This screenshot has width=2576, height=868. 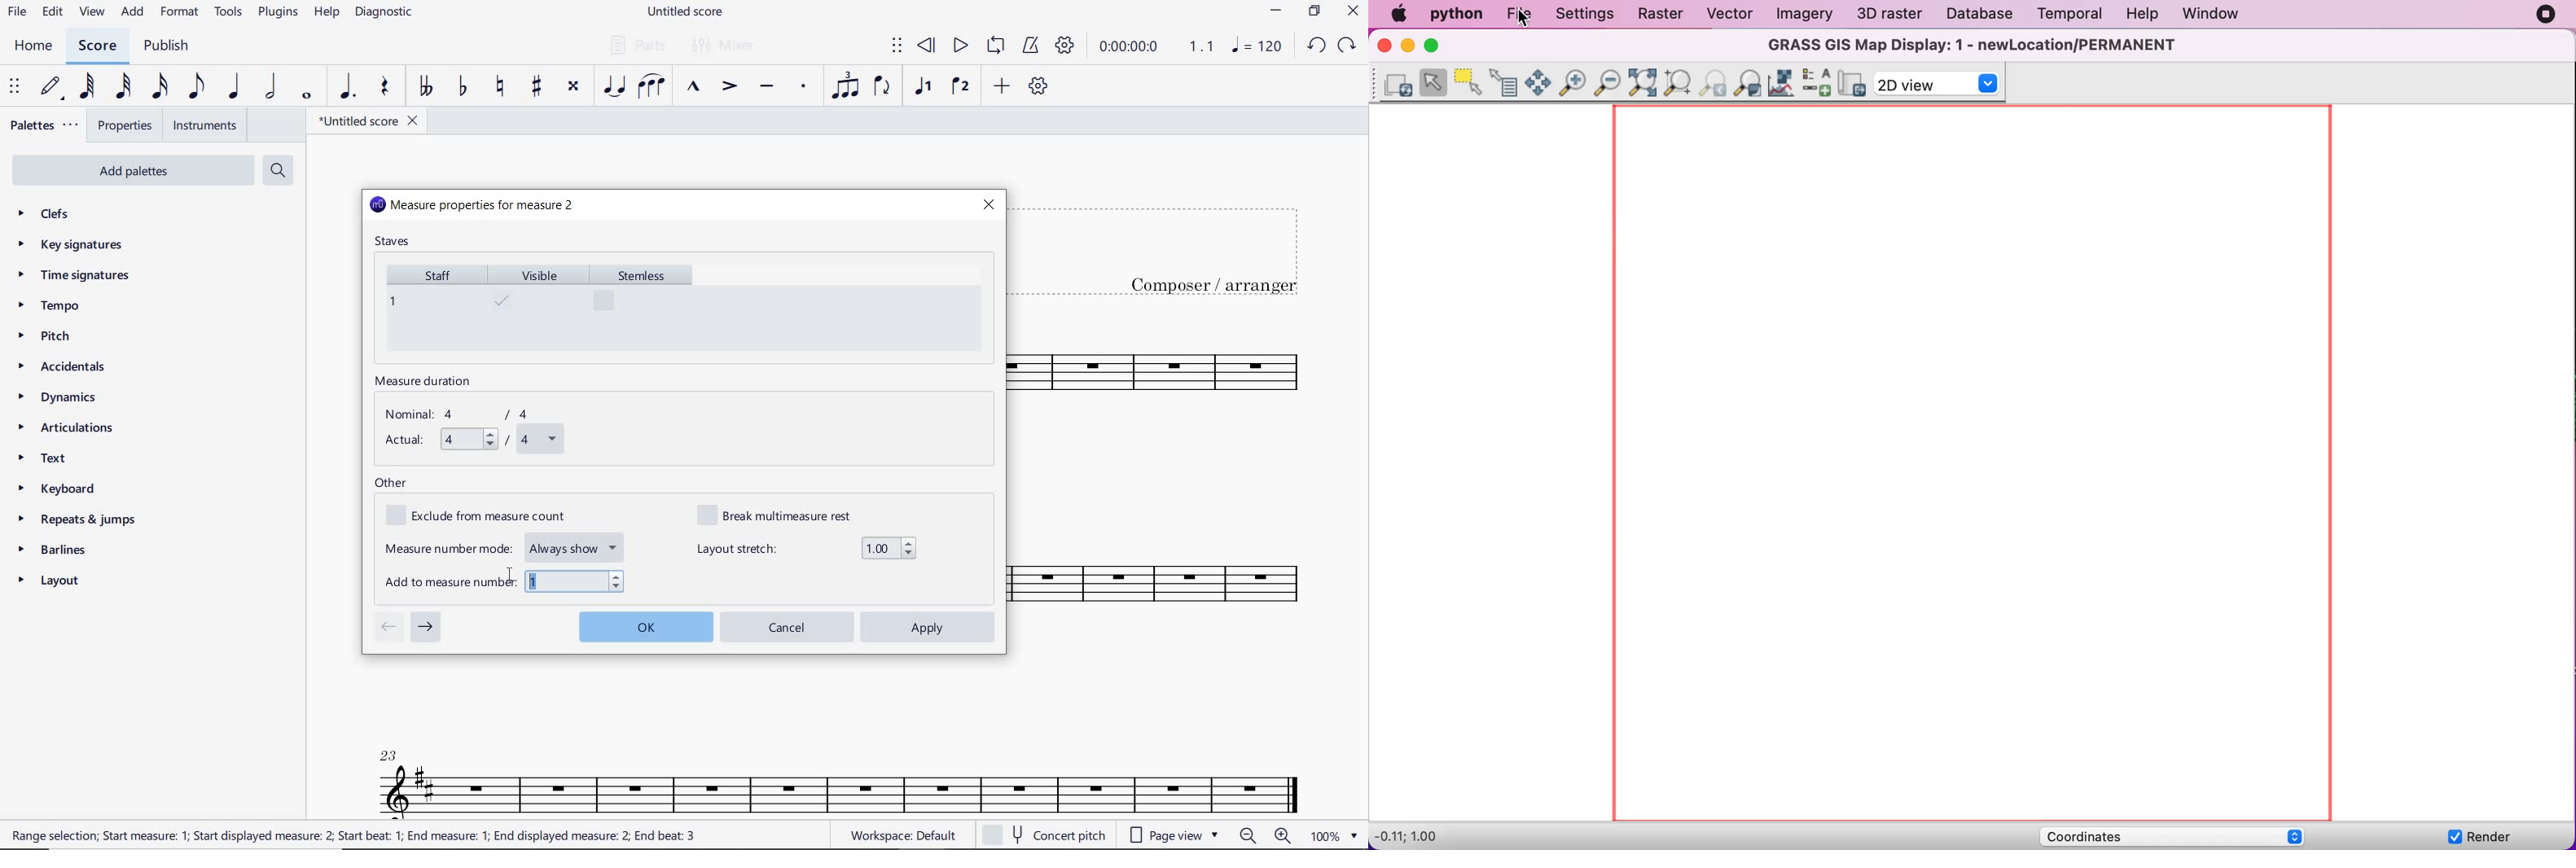 What do you see at coordinates (614, 85) in the screenshot?
I see `TIE` at bounding box center [614, 85].